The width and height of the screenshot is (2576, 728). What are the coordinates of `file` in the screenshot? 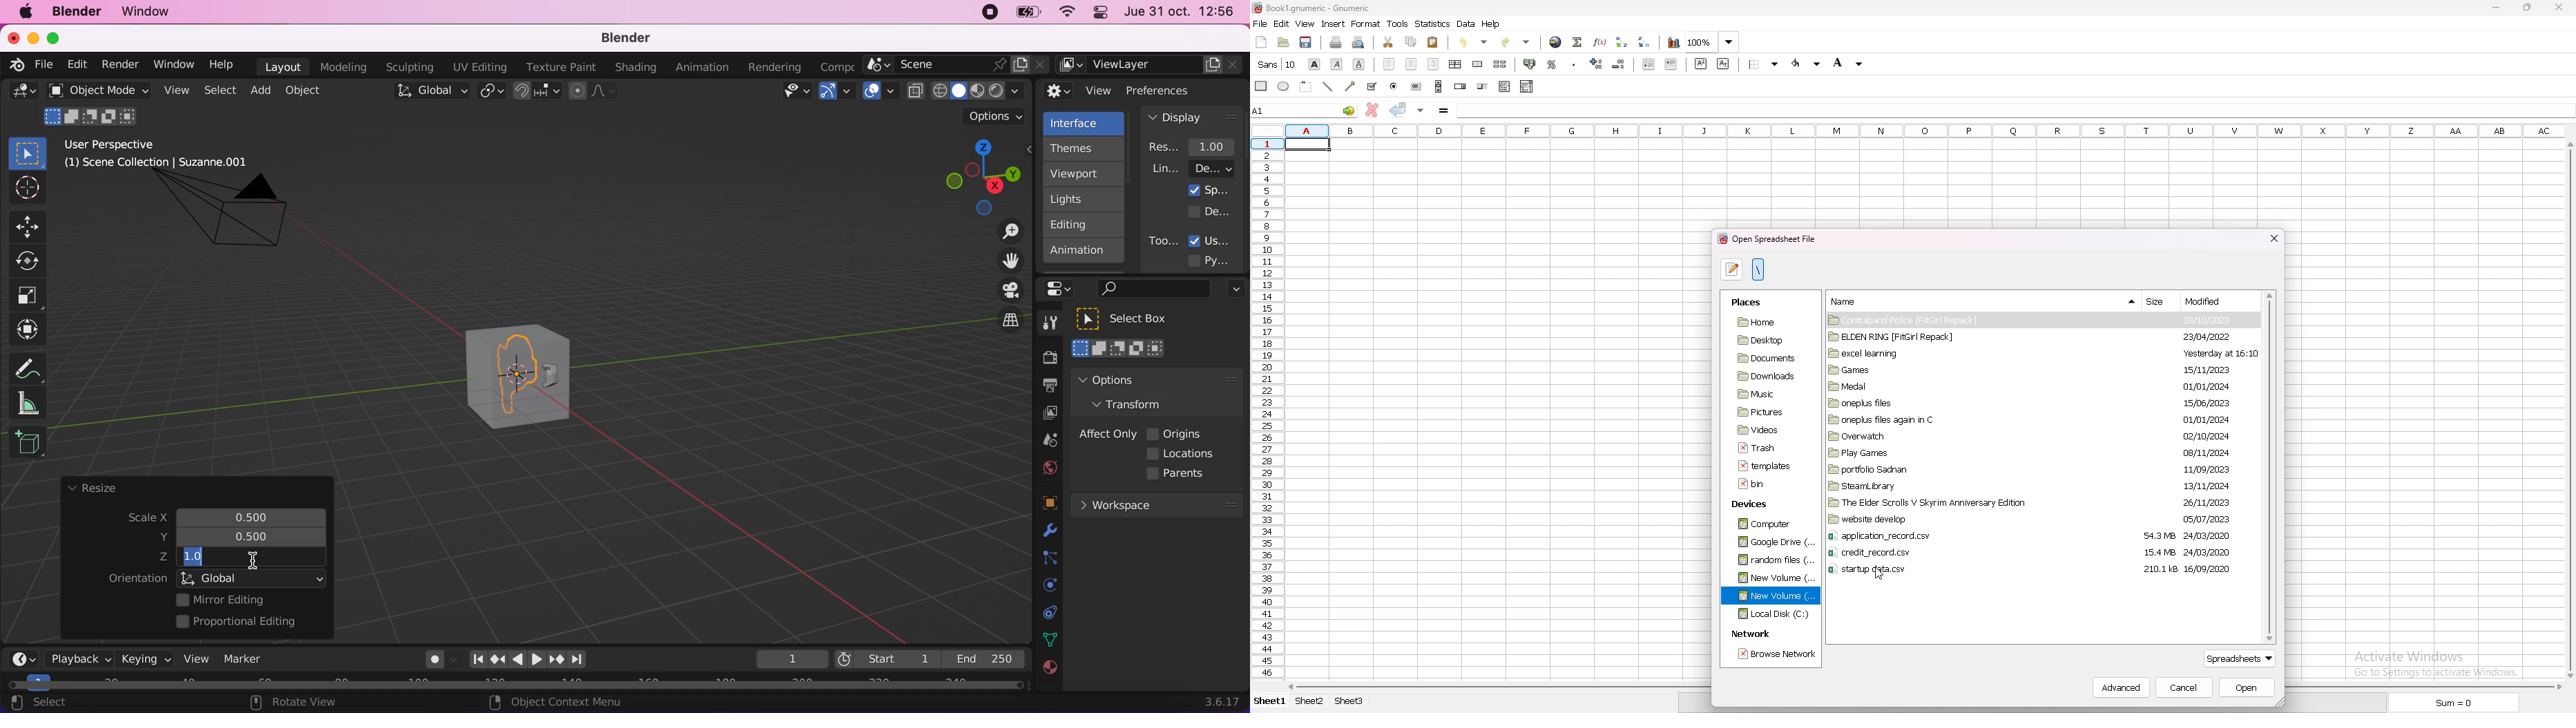 It's located at (1260, 23).